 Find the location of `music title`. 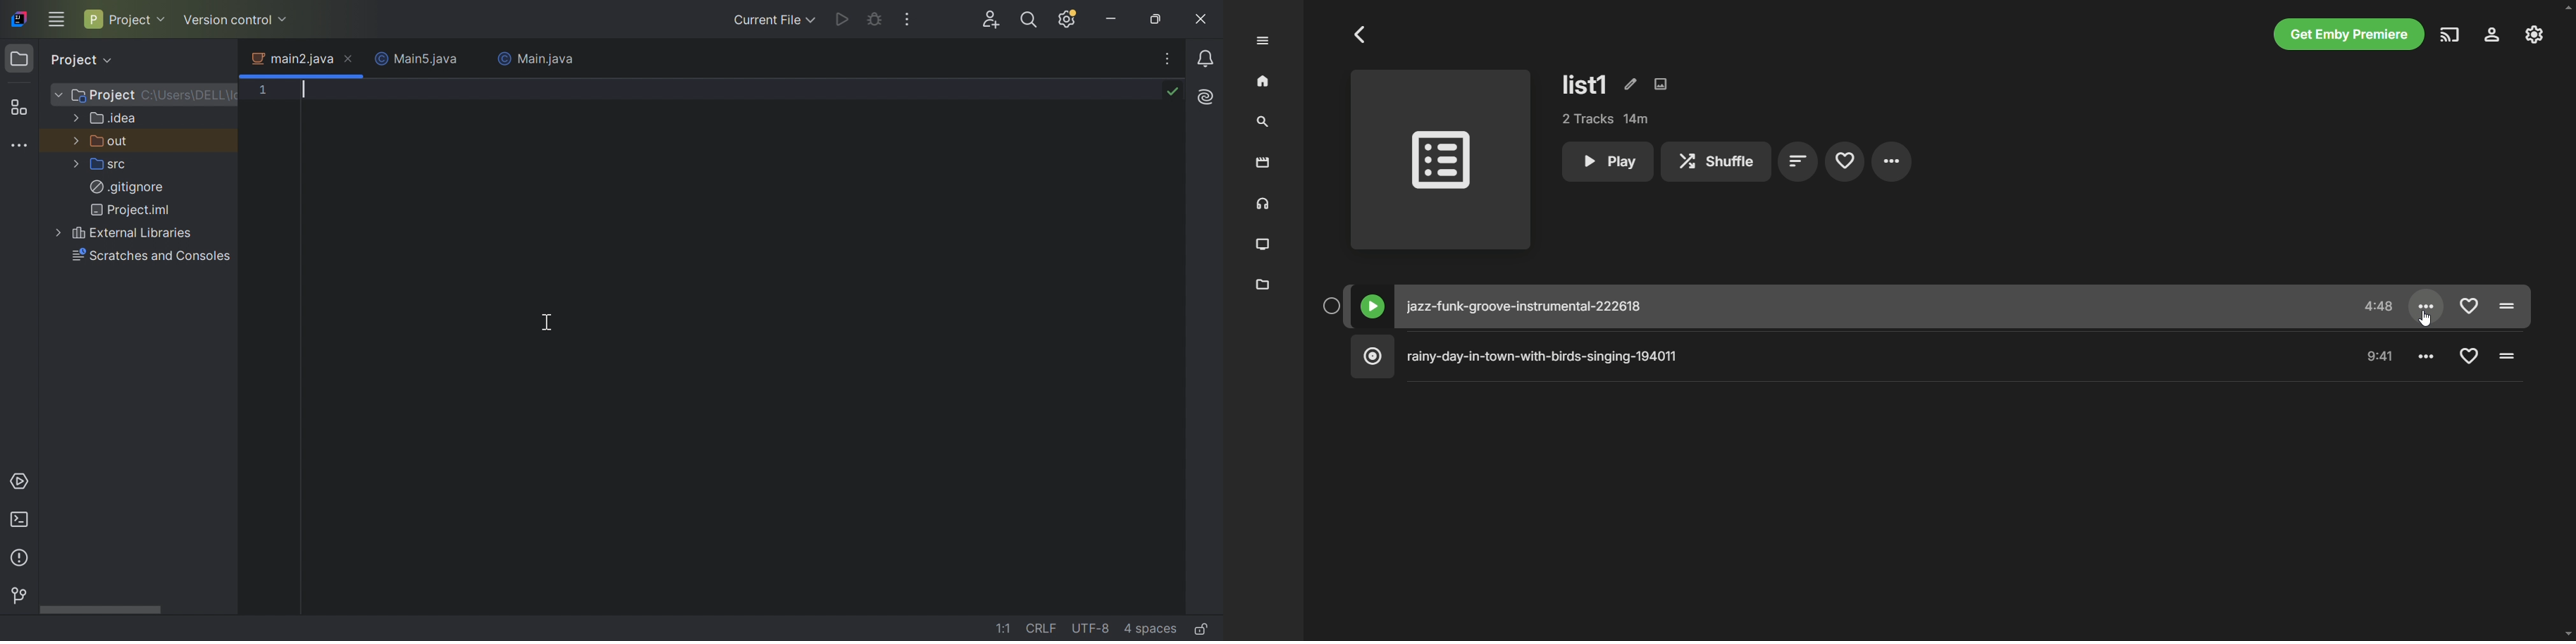

music title is located at coordinates (1851, 306).